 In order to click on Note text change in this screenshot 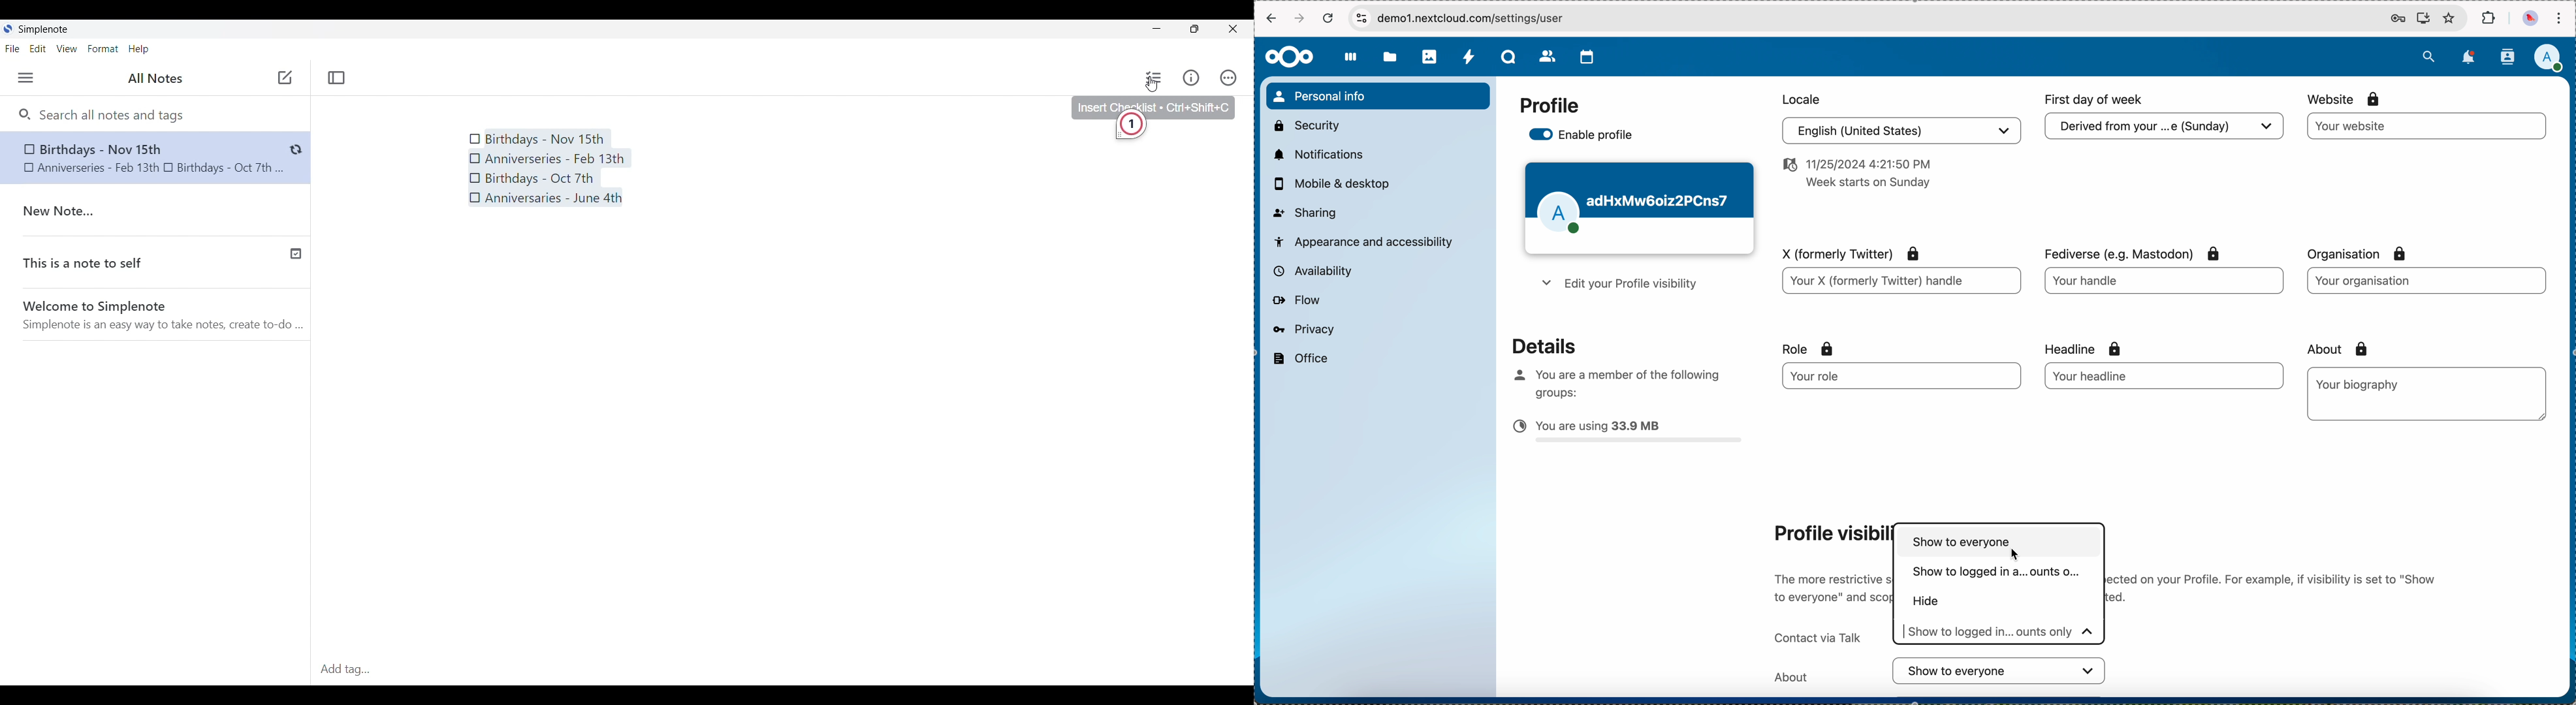, I will do `click(142, 157)`.